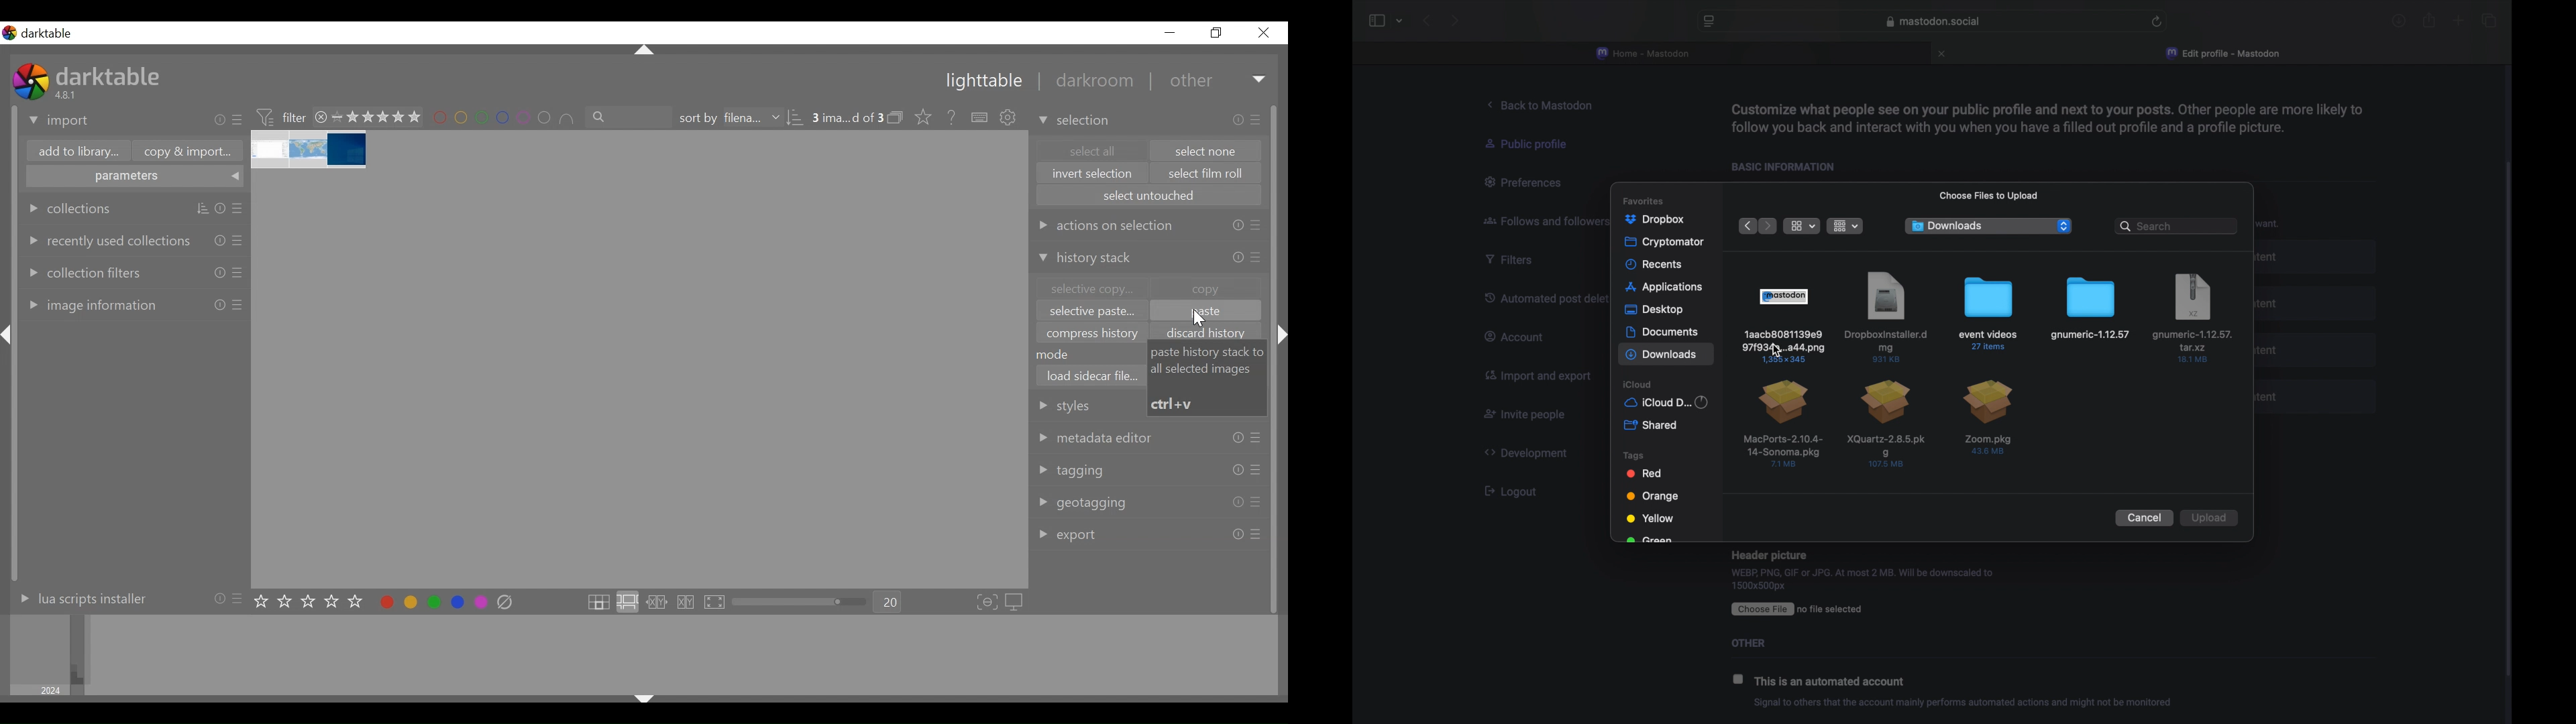 This screenshot has width=2576, height=728. I want to click on refresh, so click(2157, 21).